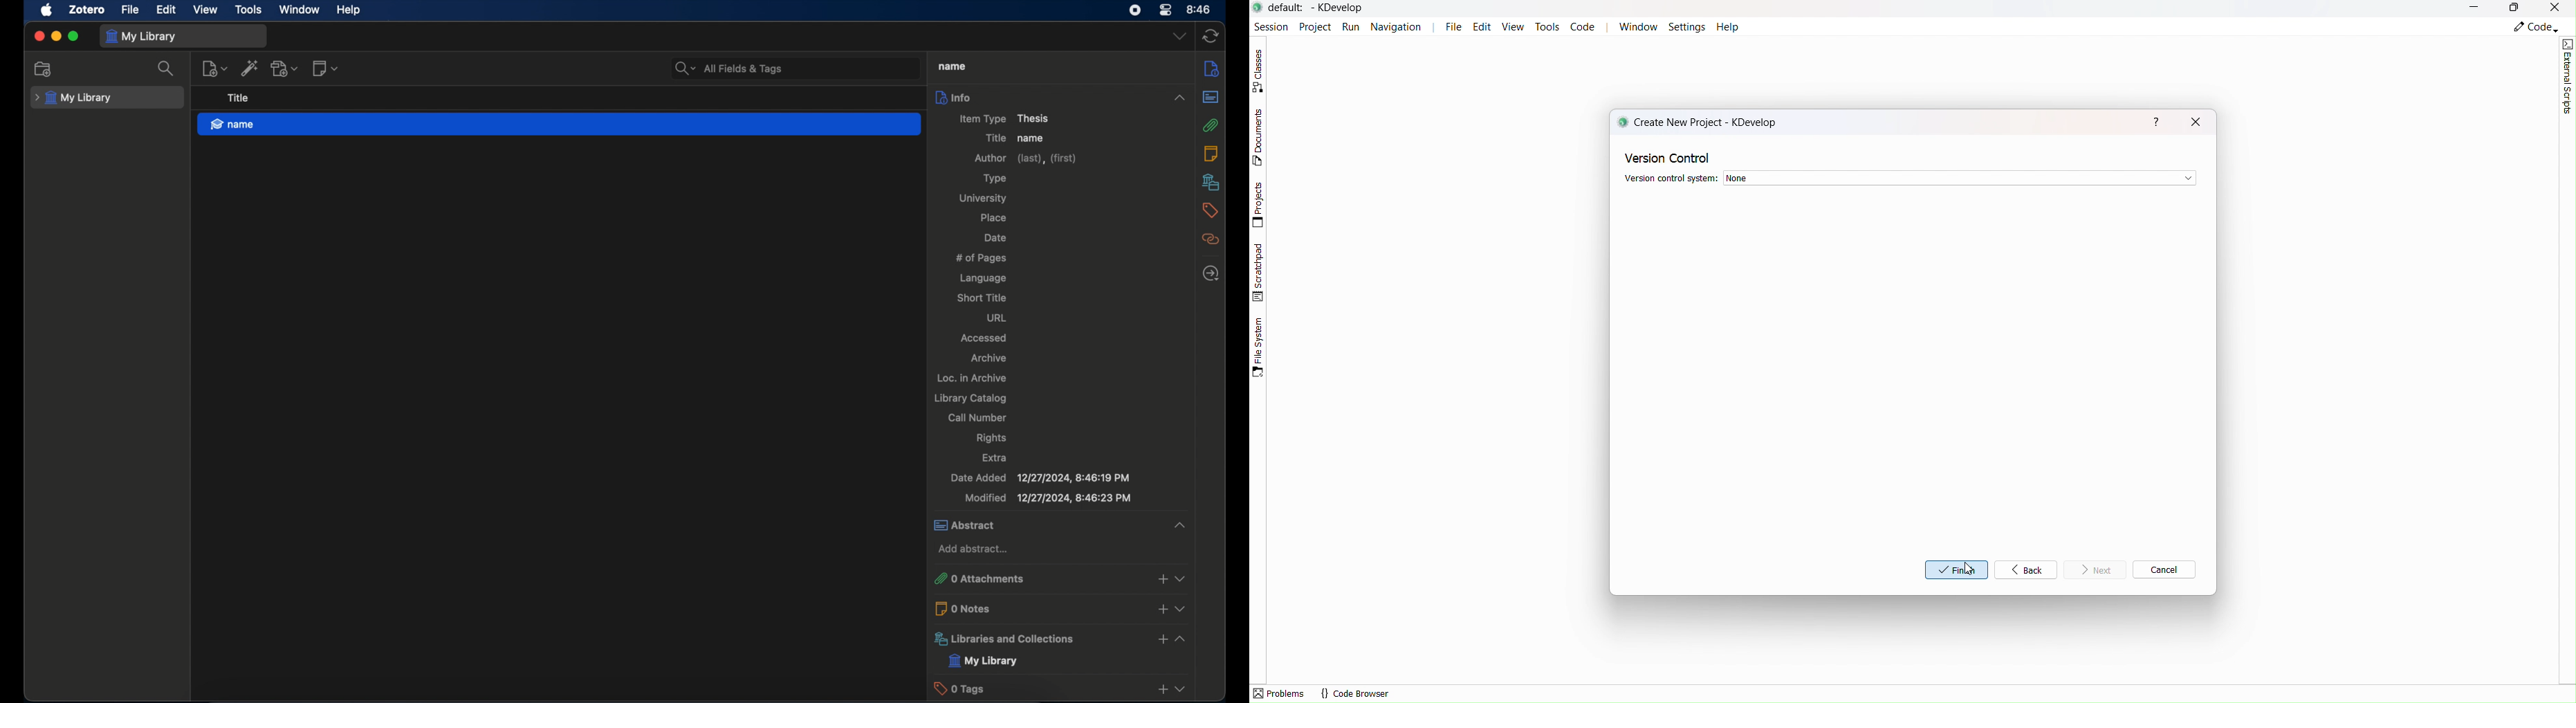 The width and height of the screenshot is (2576, 728). I want to click on 0 attachments, so click(1037, 579).